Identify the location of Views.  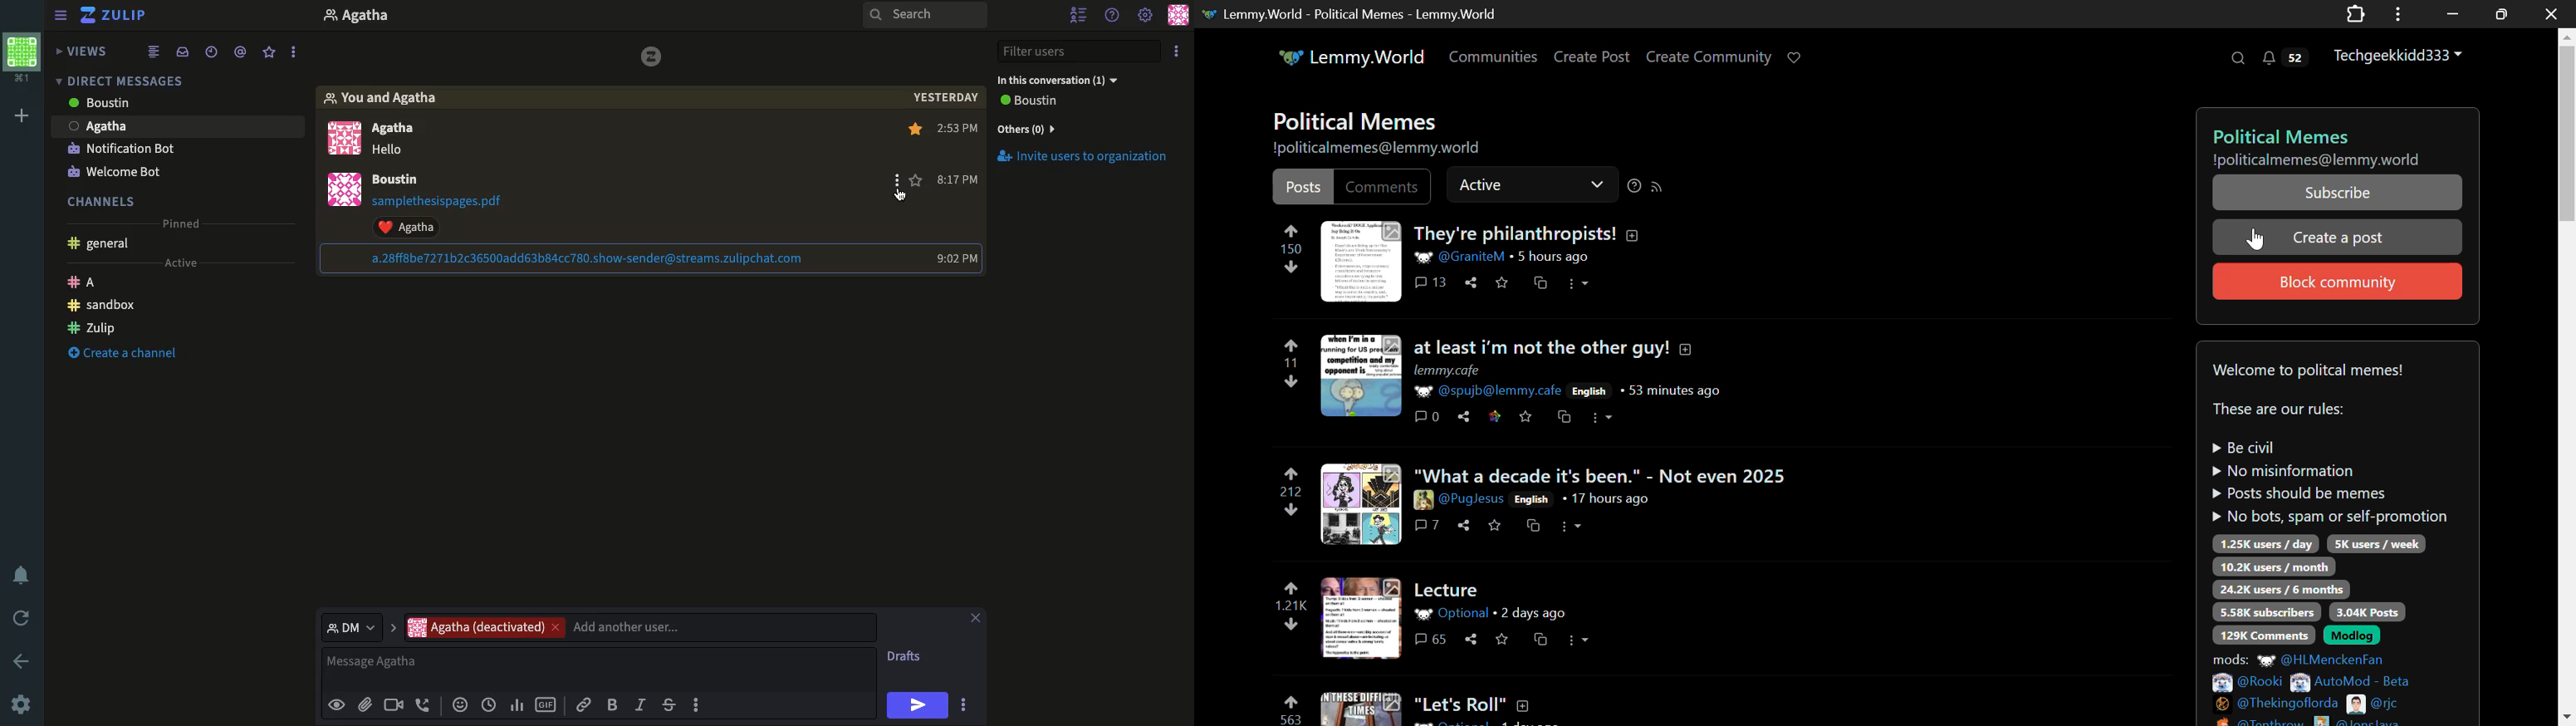
(85, 52).